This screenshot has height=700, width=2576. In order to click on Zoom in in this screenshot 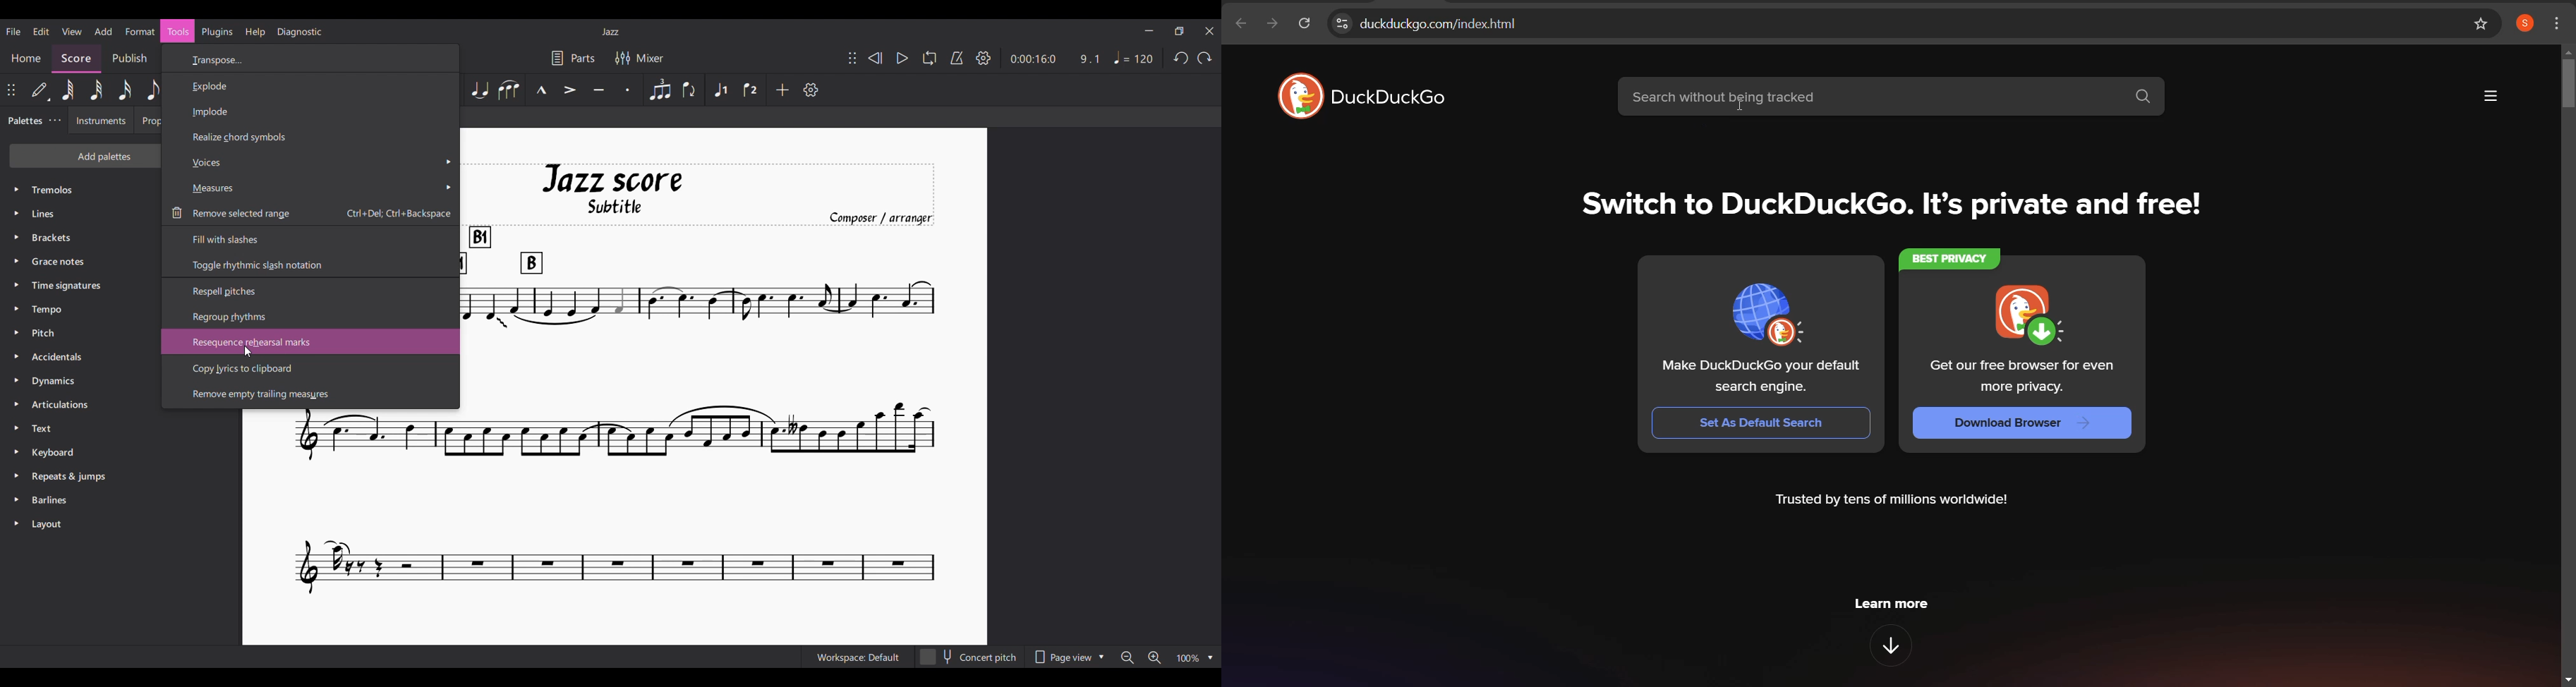, I will do `click(1155, 657)`.